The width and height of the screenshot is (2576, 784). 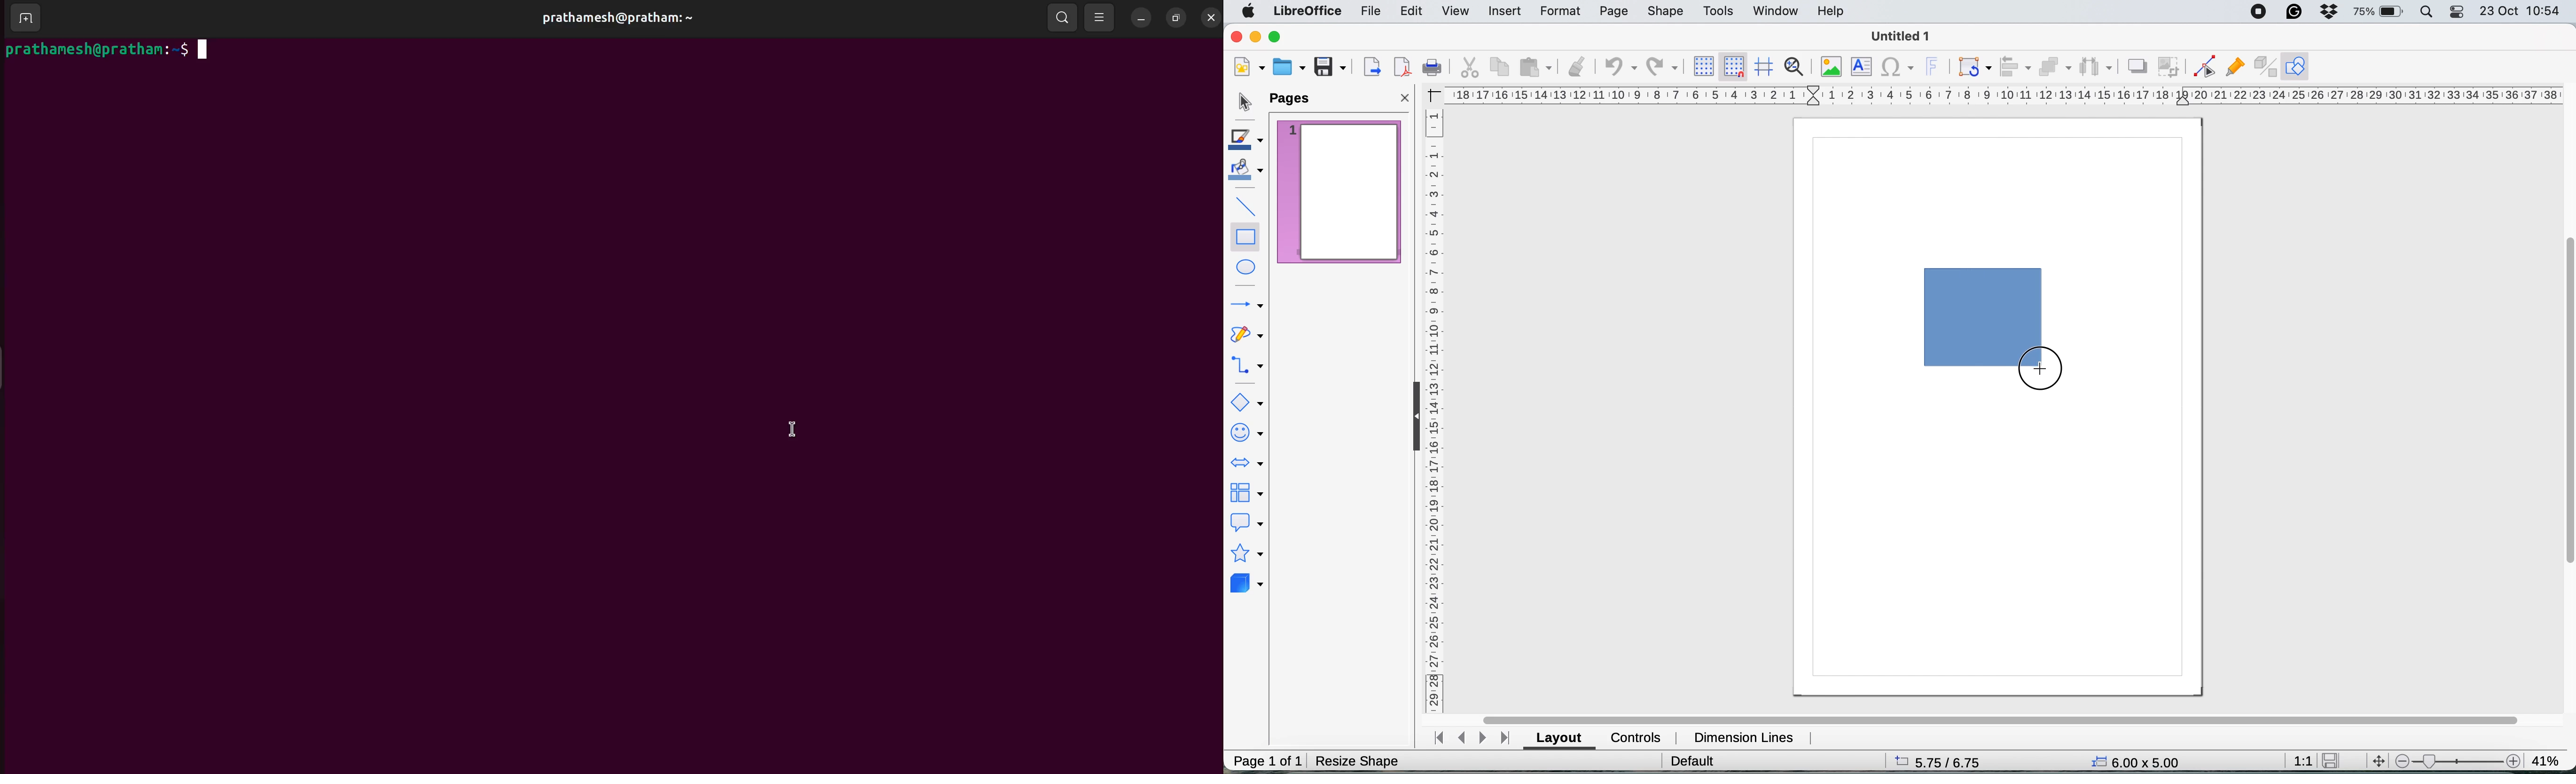 What do you see at coordinates (1413, 12) in the screenshot?
I see `edit` at bounding box center [1413, 12].